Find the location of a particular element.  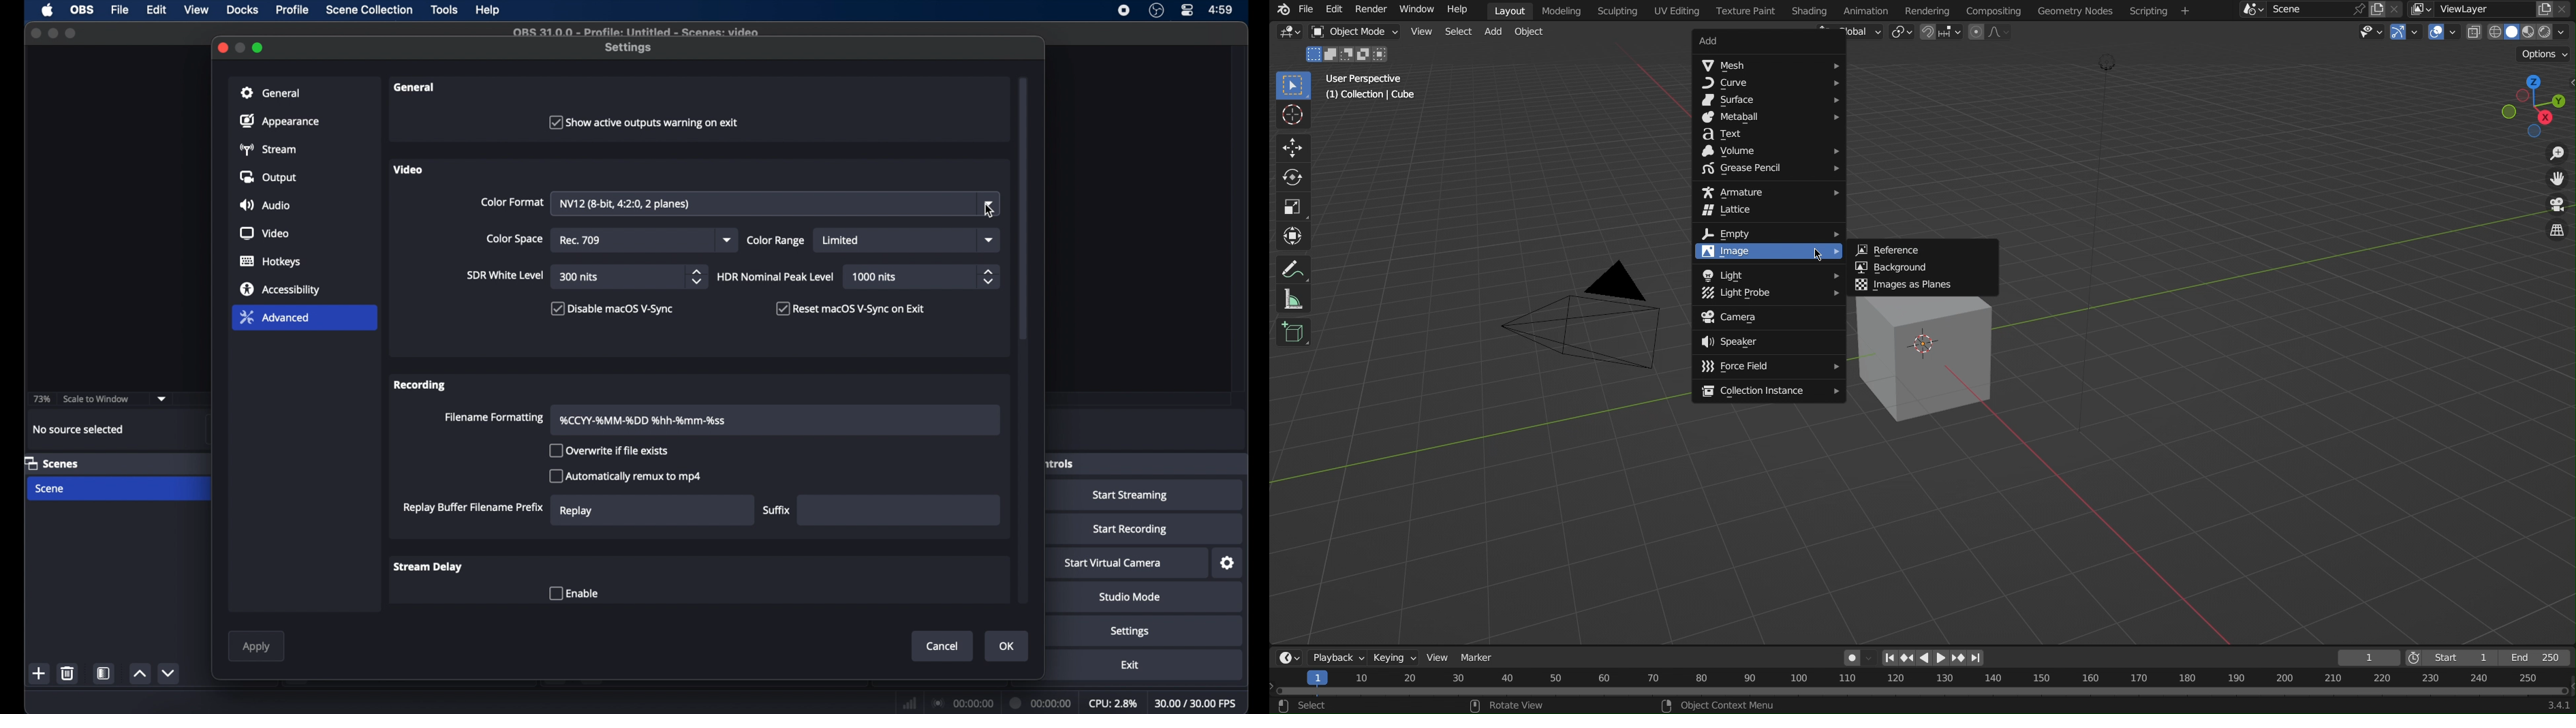

video is located at coordinates (264, 233).